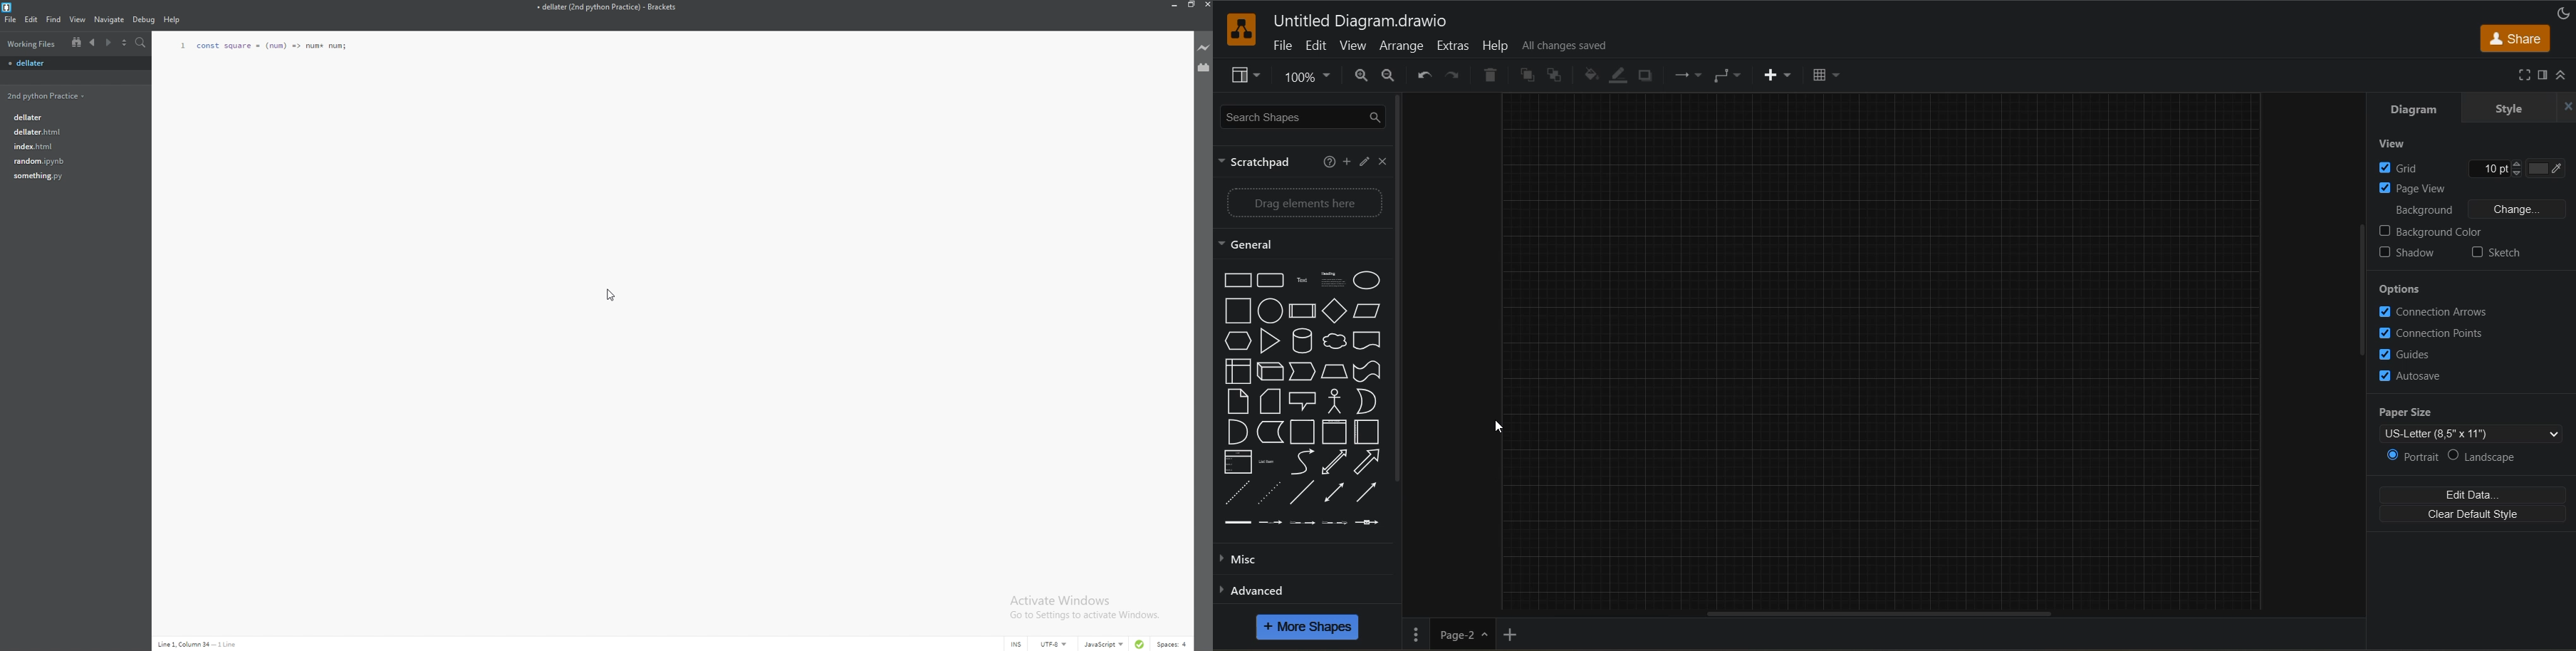 The image size is (2576, 672). I want to click on line color, so click(1622, 76).